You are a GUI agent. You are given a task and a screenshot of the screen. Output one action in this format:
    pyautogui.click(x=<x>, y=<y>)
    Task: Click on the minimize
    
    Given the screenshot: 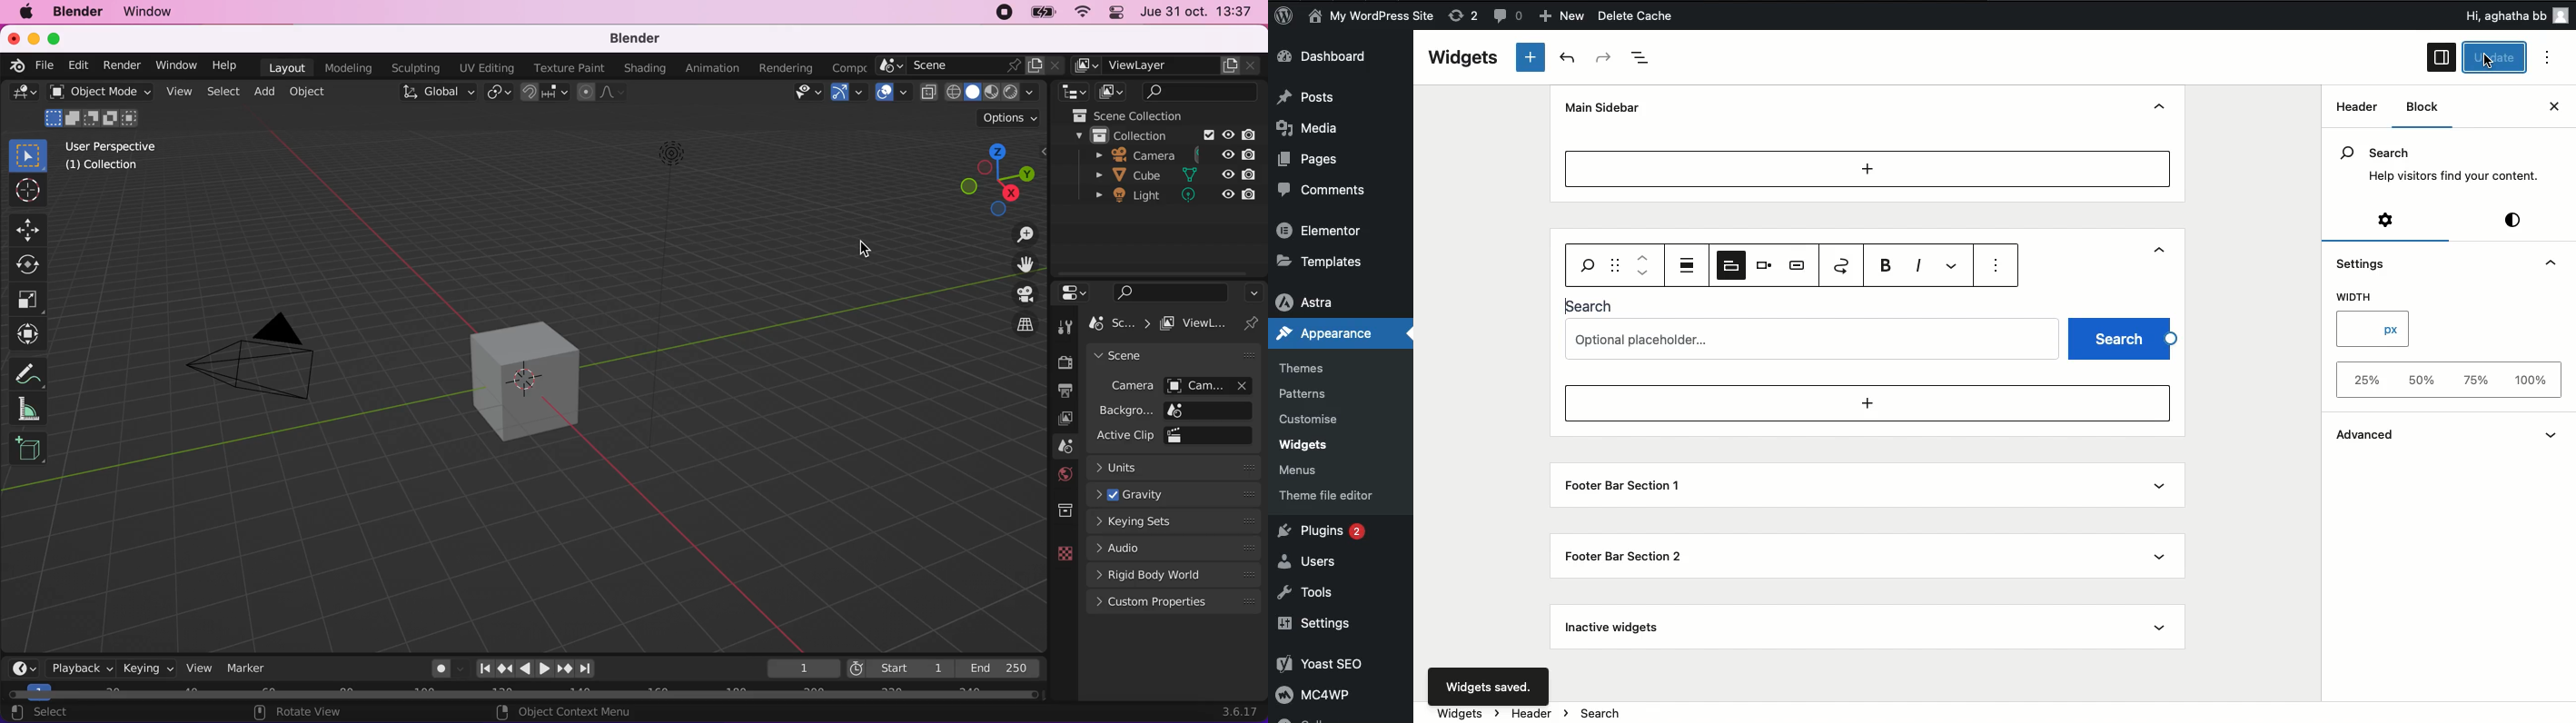 What is the action you would take?
    pyautogui.click(x=34, y=37)
    